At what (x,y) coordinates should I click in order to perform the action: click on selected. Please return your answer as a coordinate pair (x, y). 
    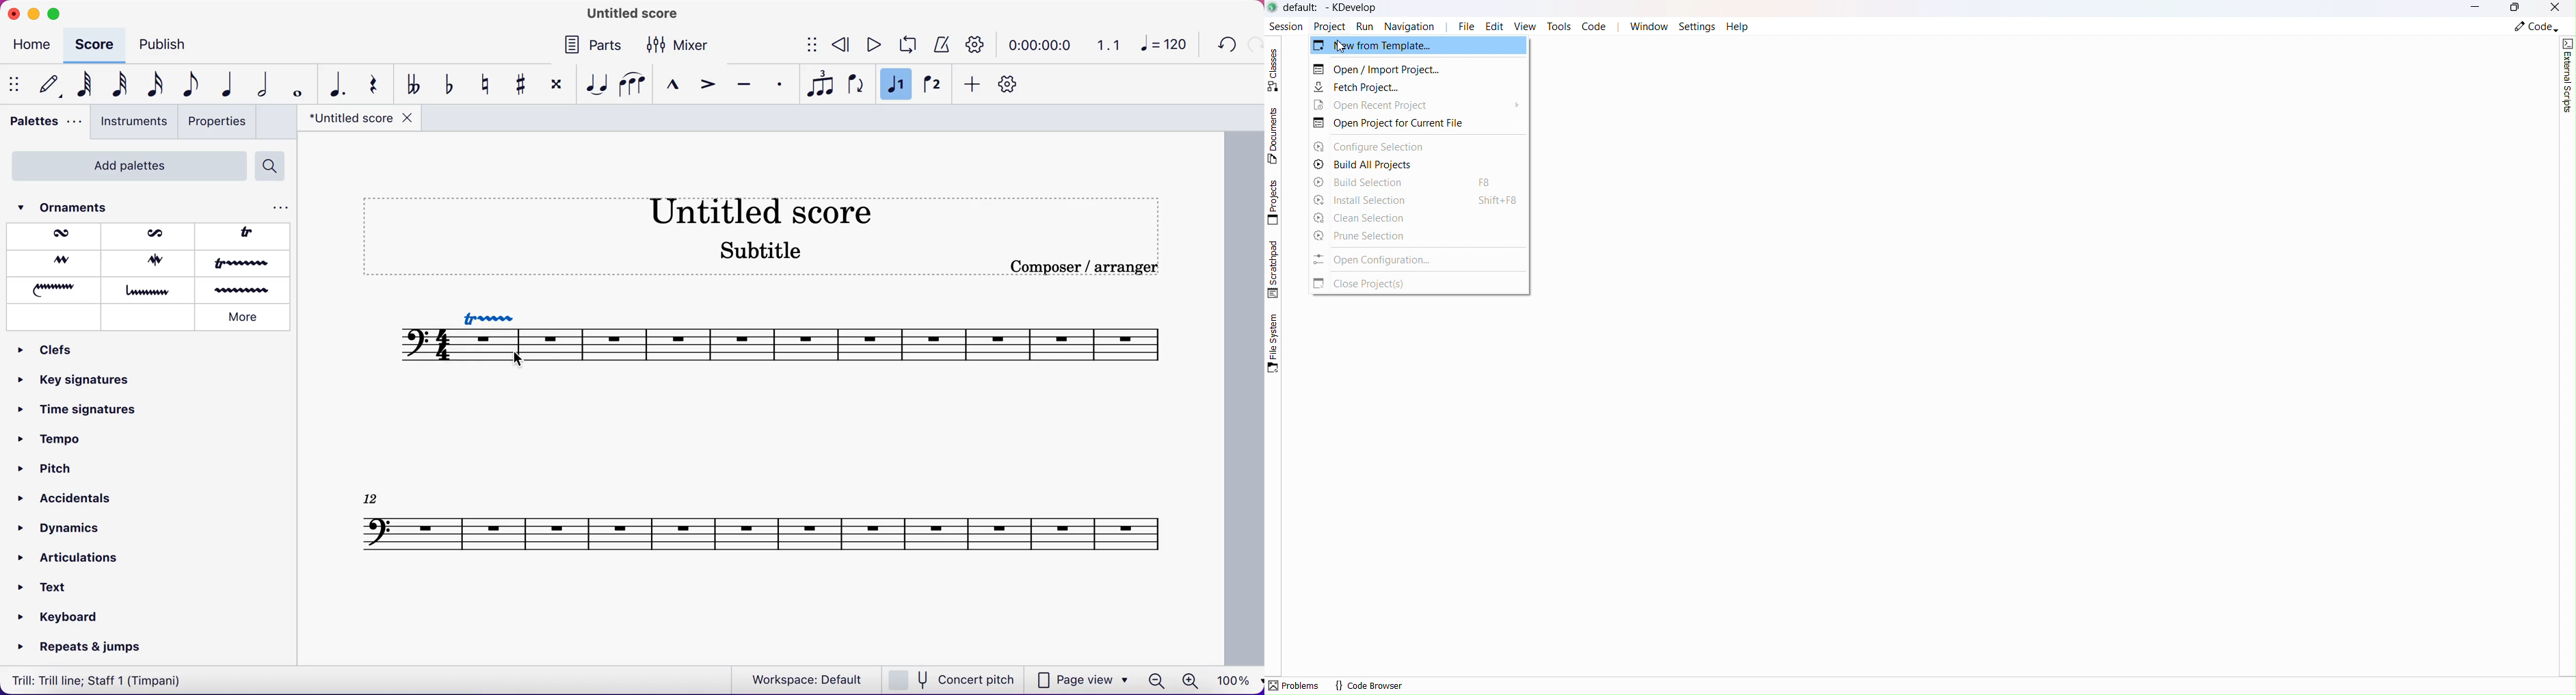
    Looking at the image, I should click on (896, 85).